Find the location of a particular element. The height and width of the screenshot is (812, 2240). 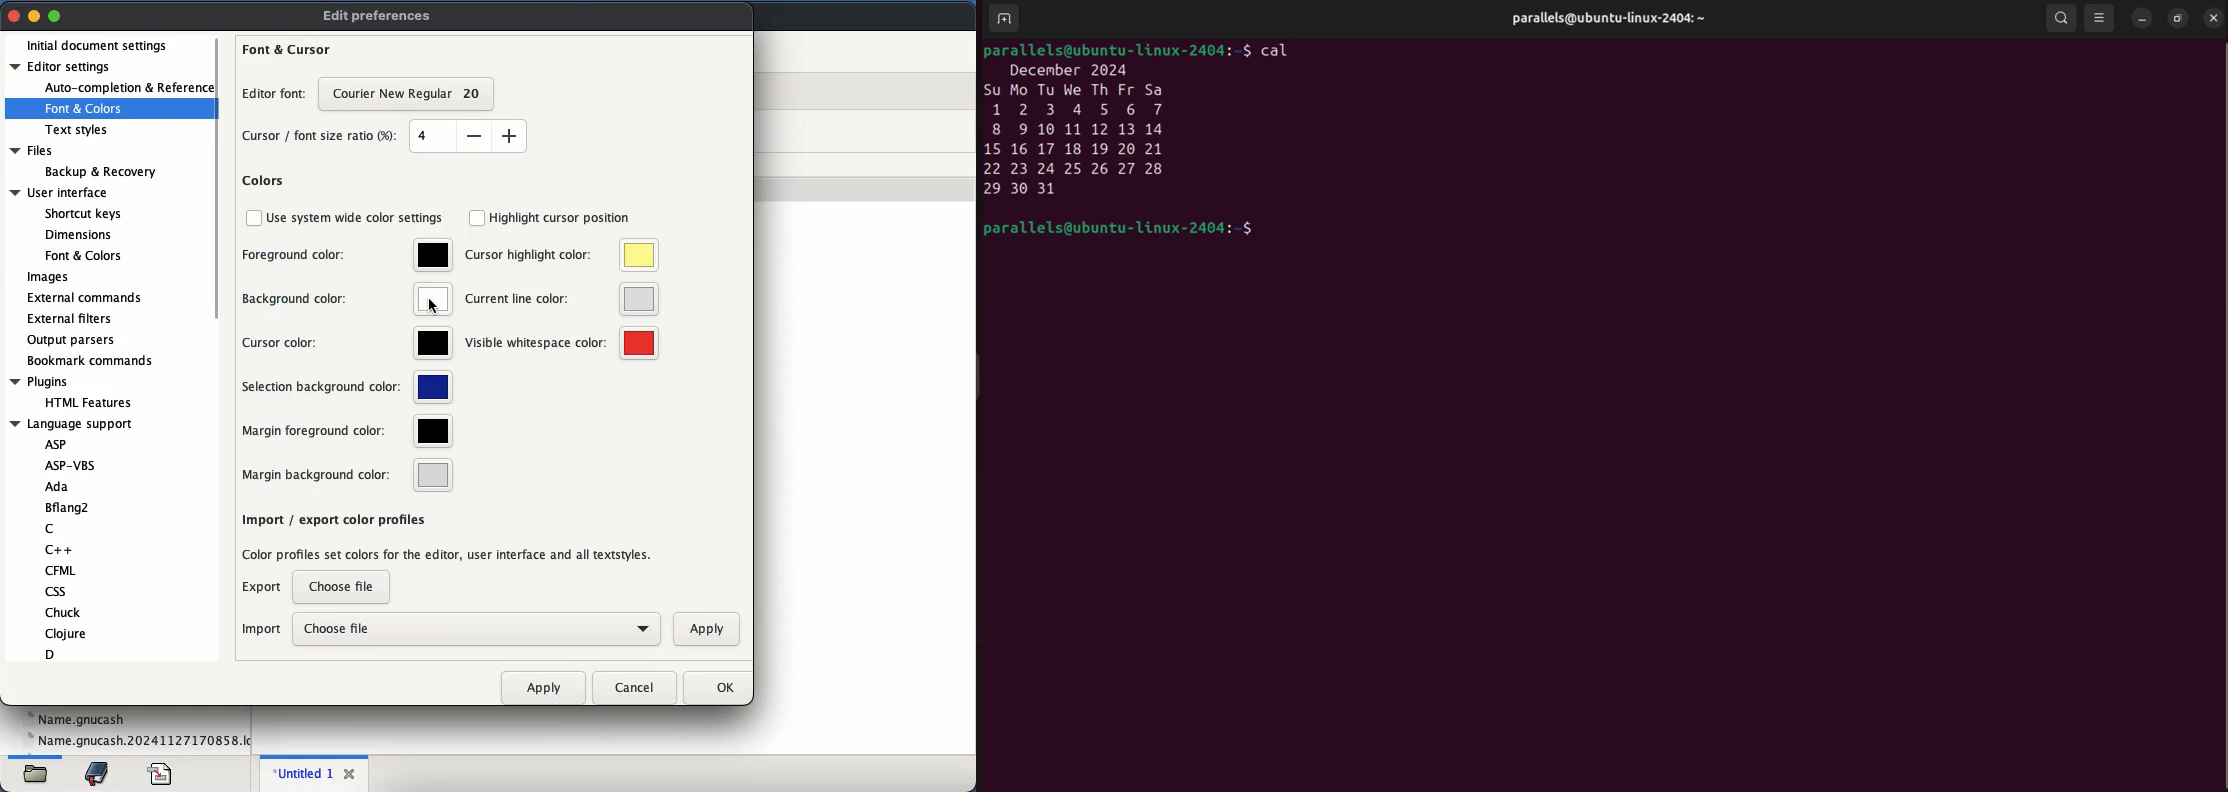

cursor font size ratio is located at coordinates (323, 137).